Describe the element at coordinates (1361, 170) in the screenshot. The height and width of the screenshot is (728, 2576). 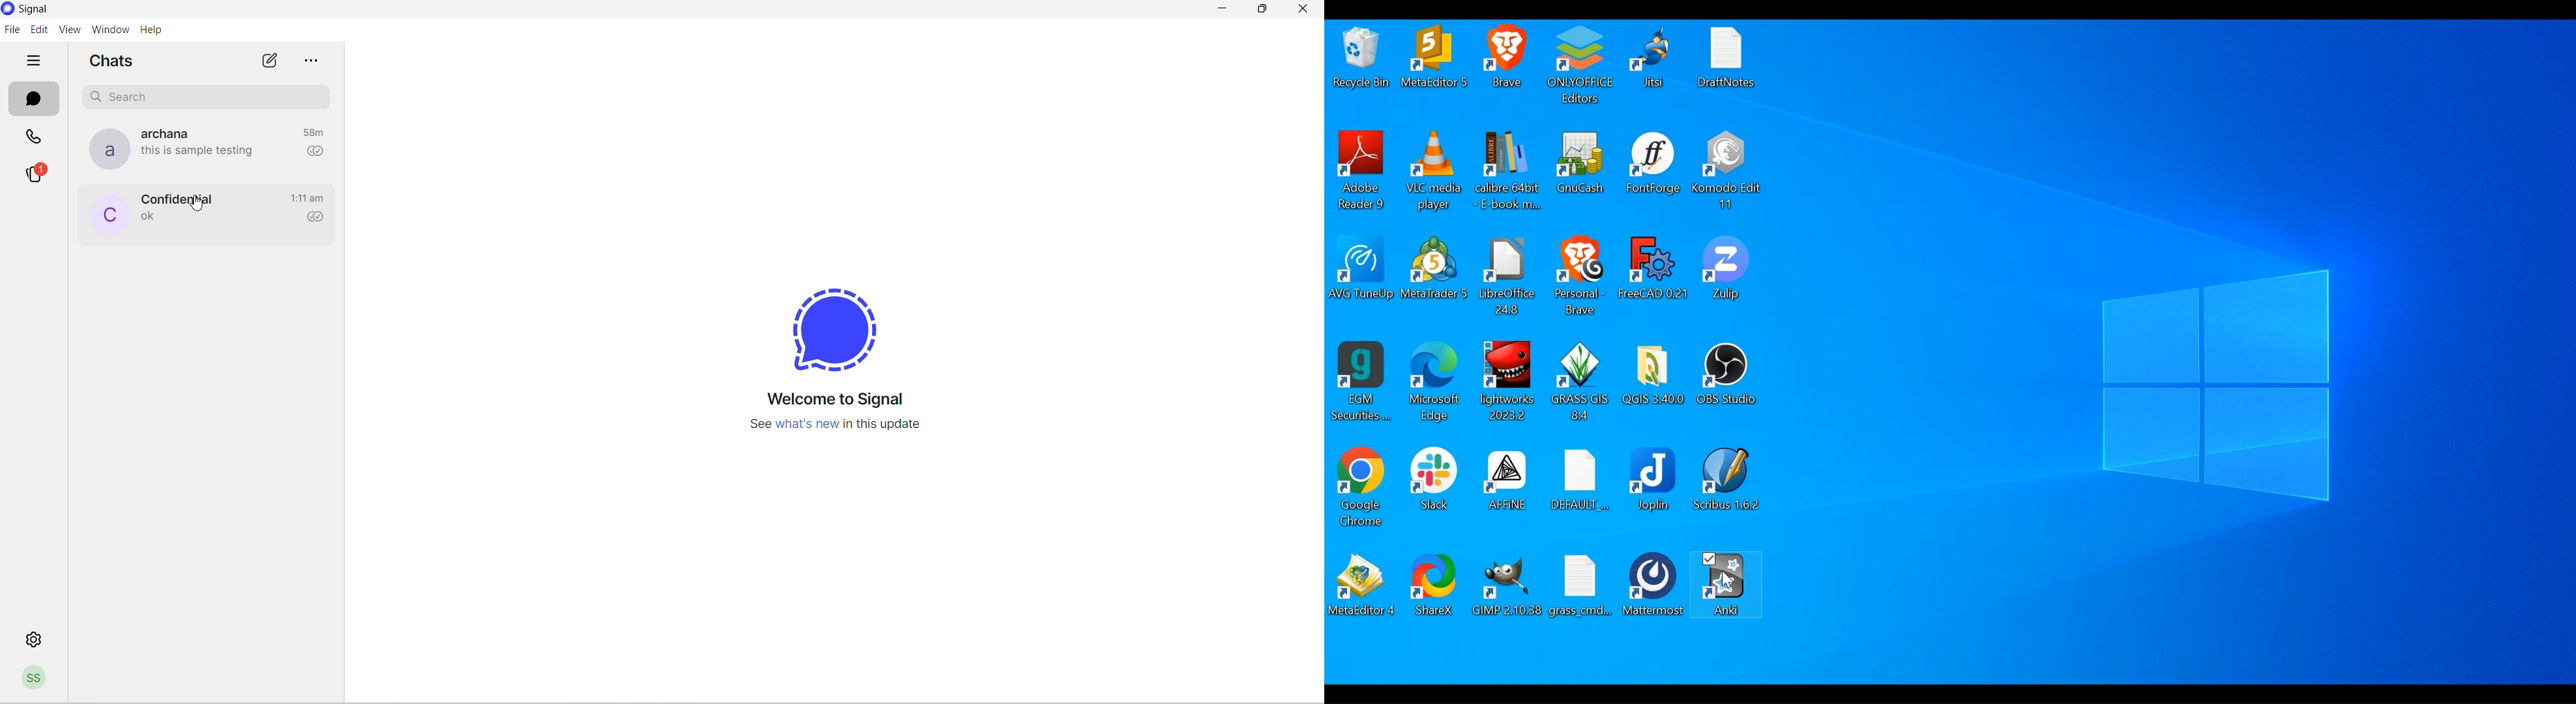
I see `Adobe Reader Desktop icon` at that location.